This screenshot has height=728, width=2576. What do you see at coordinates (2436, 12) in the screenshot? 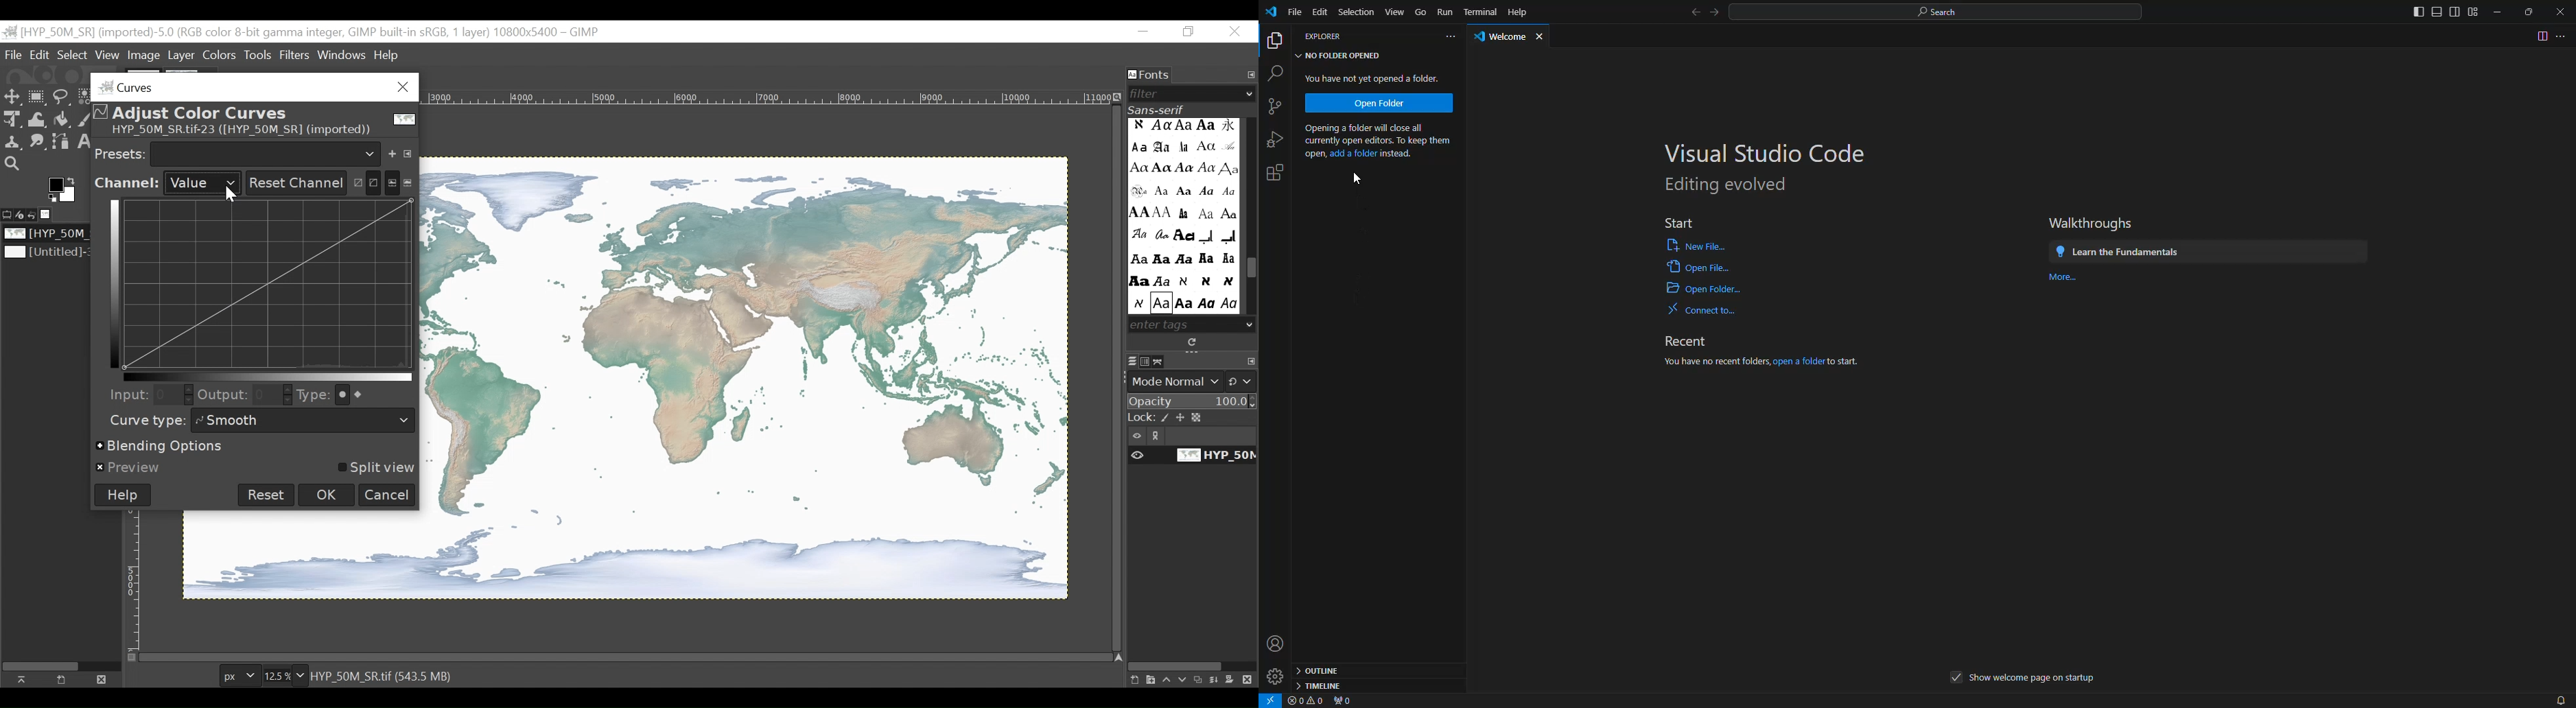
I see `toggle panel` at bounding box center [2436, 12].